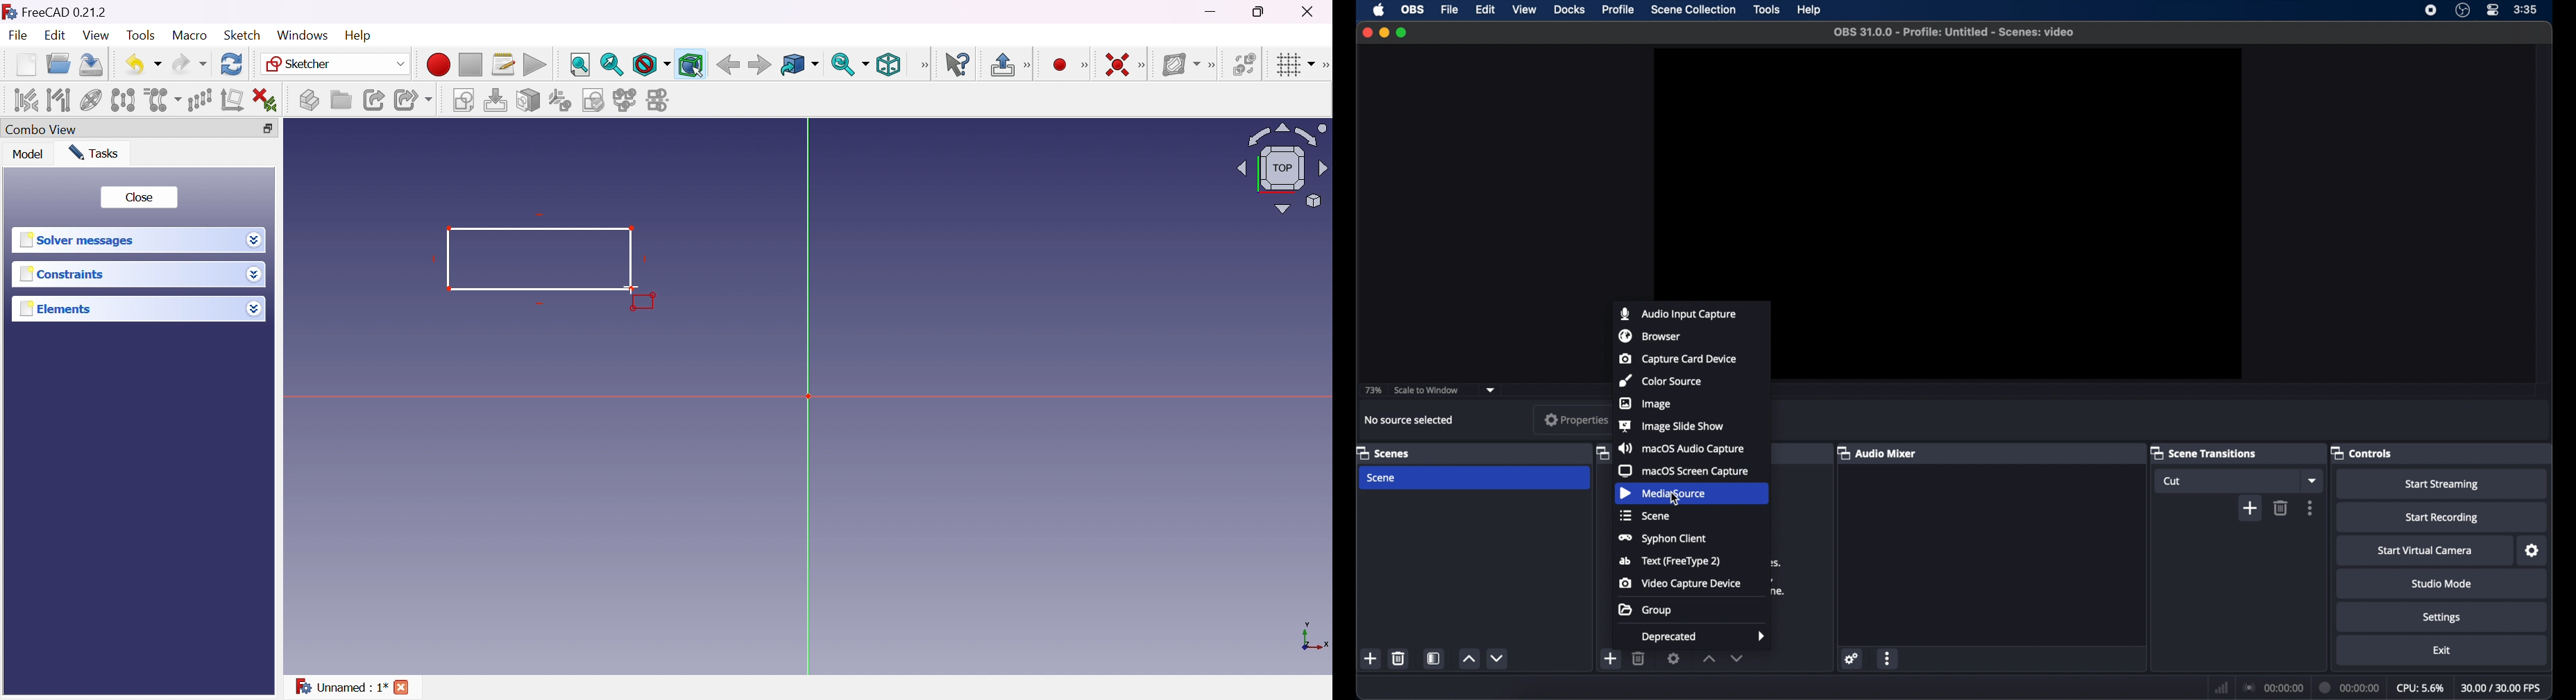 Image resolution: width=2576 pixels, height=700 pixels. Describe the element at coordinates (64, 12) in the screenshot. I see `FreeCAD 0.21.2` at that location.